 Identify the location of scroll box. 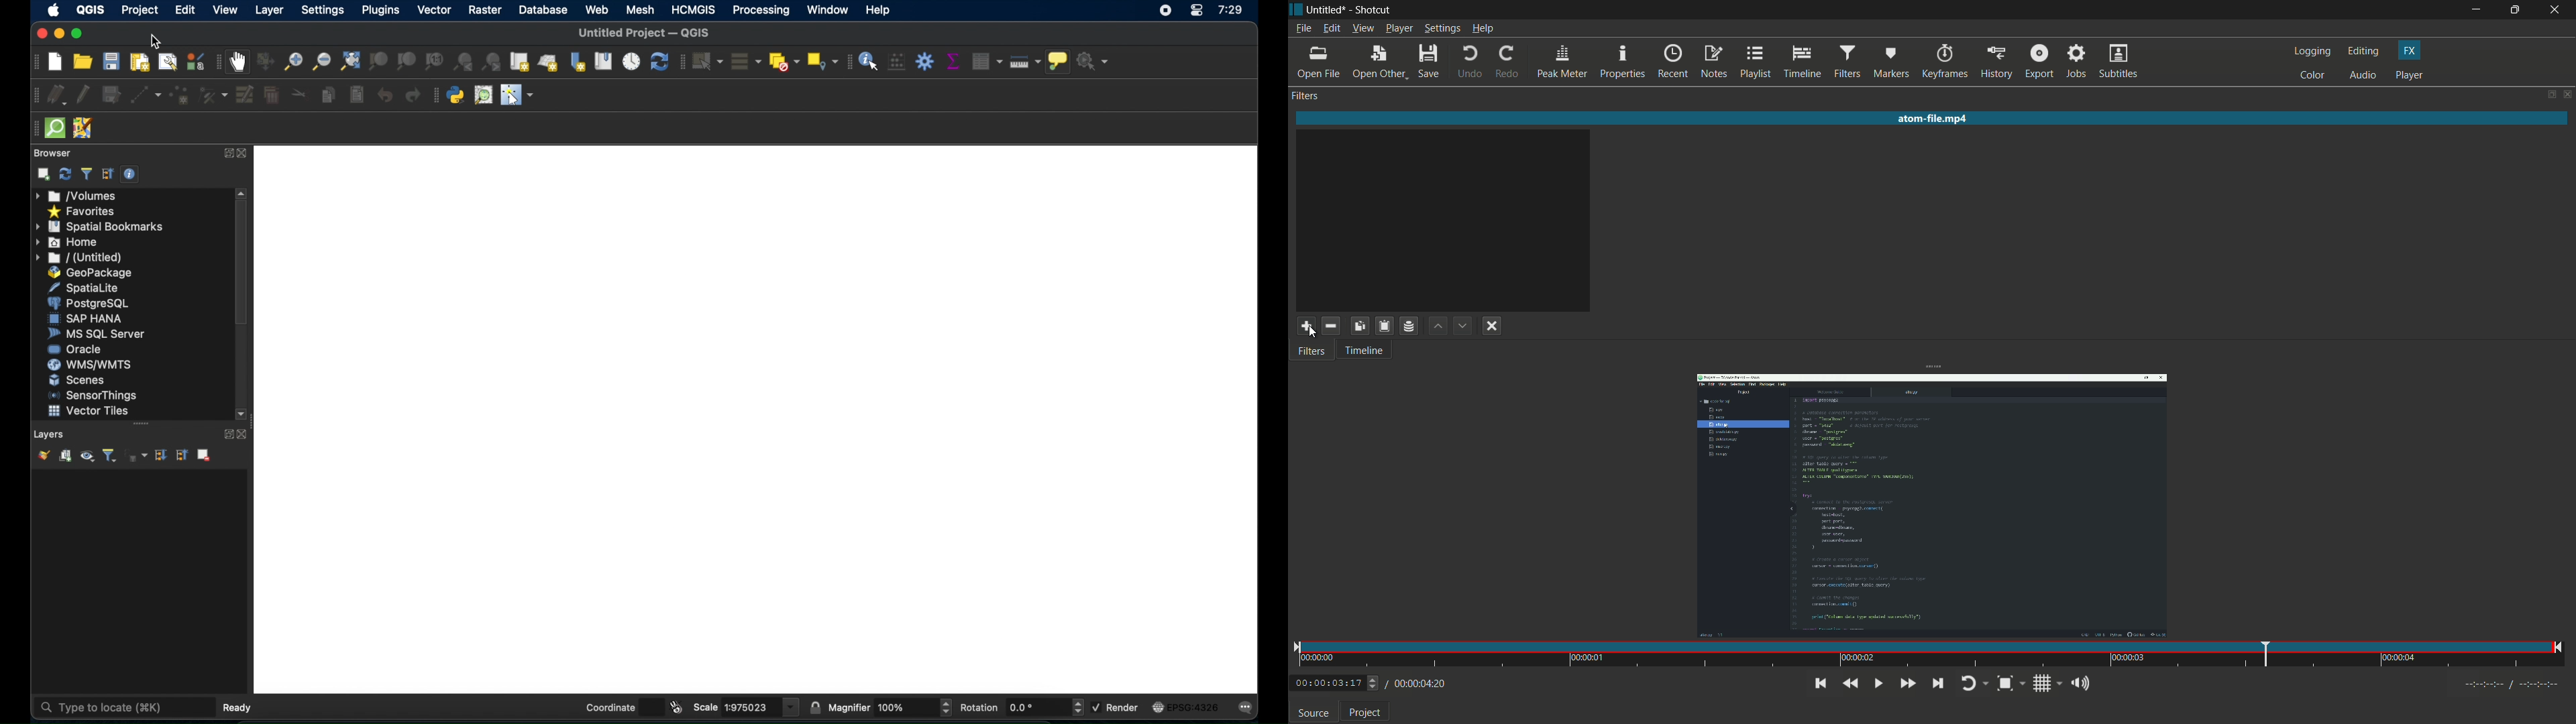
(243, 263).